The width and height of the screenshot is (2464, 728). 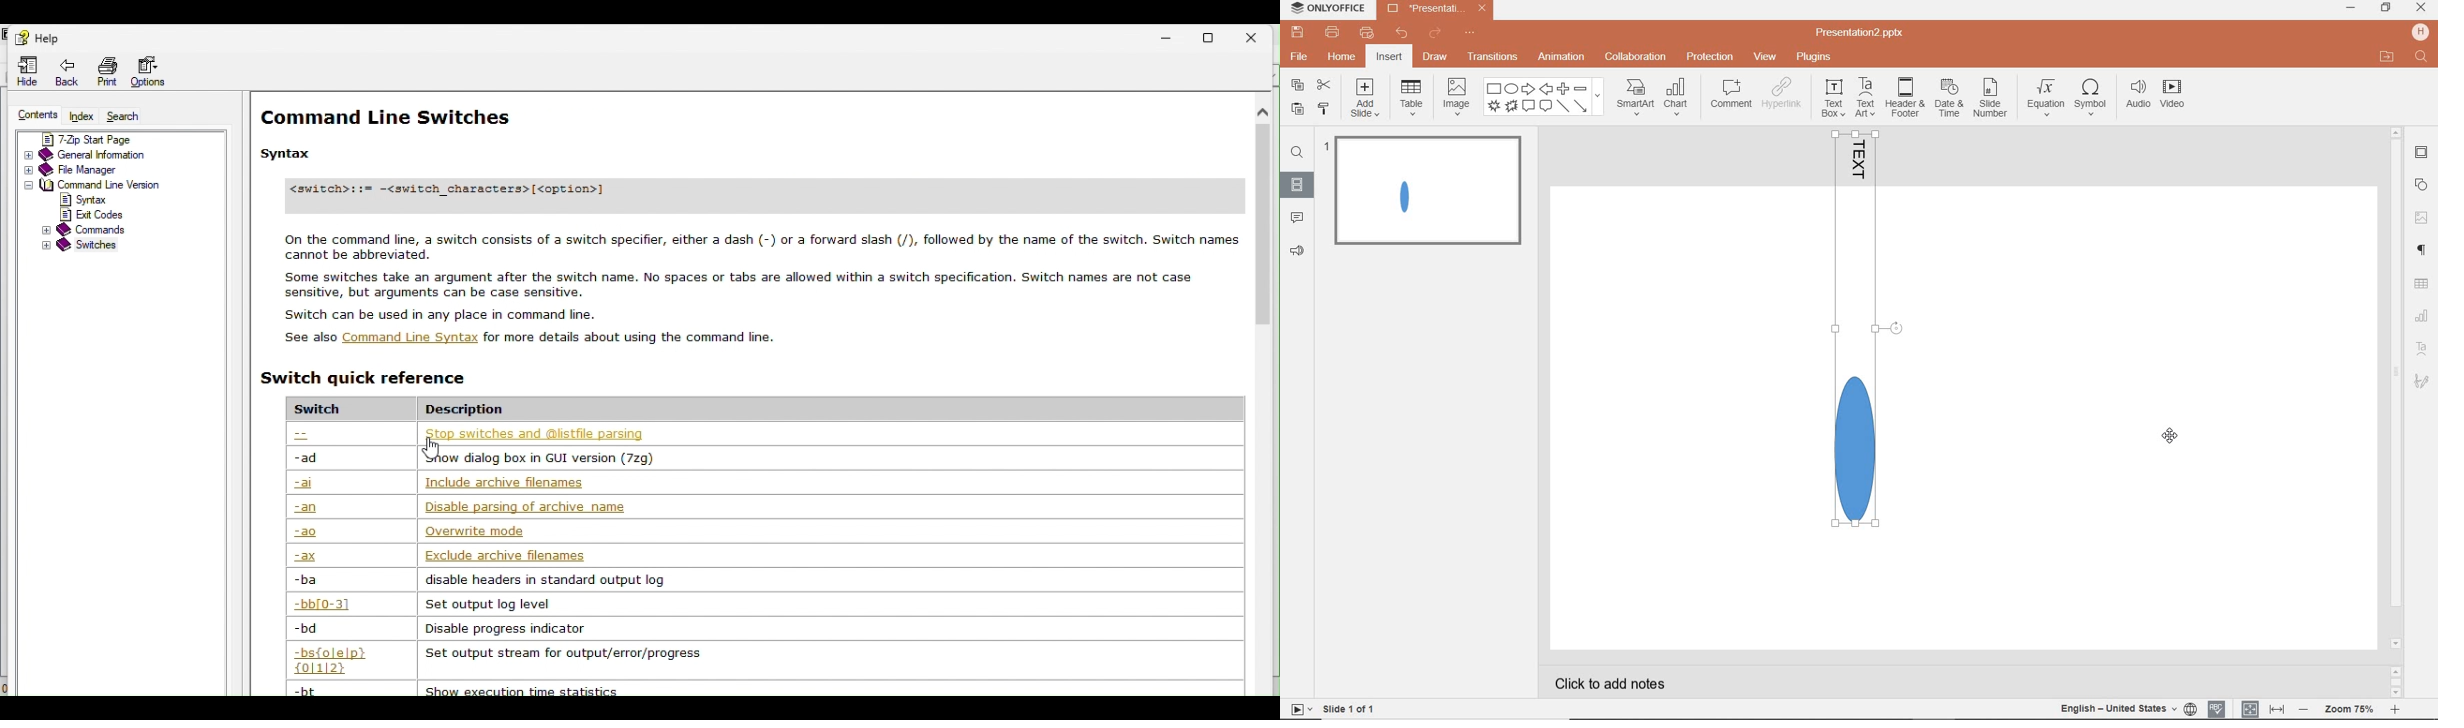 I want to click on -ad, so click(x=309, y=459).